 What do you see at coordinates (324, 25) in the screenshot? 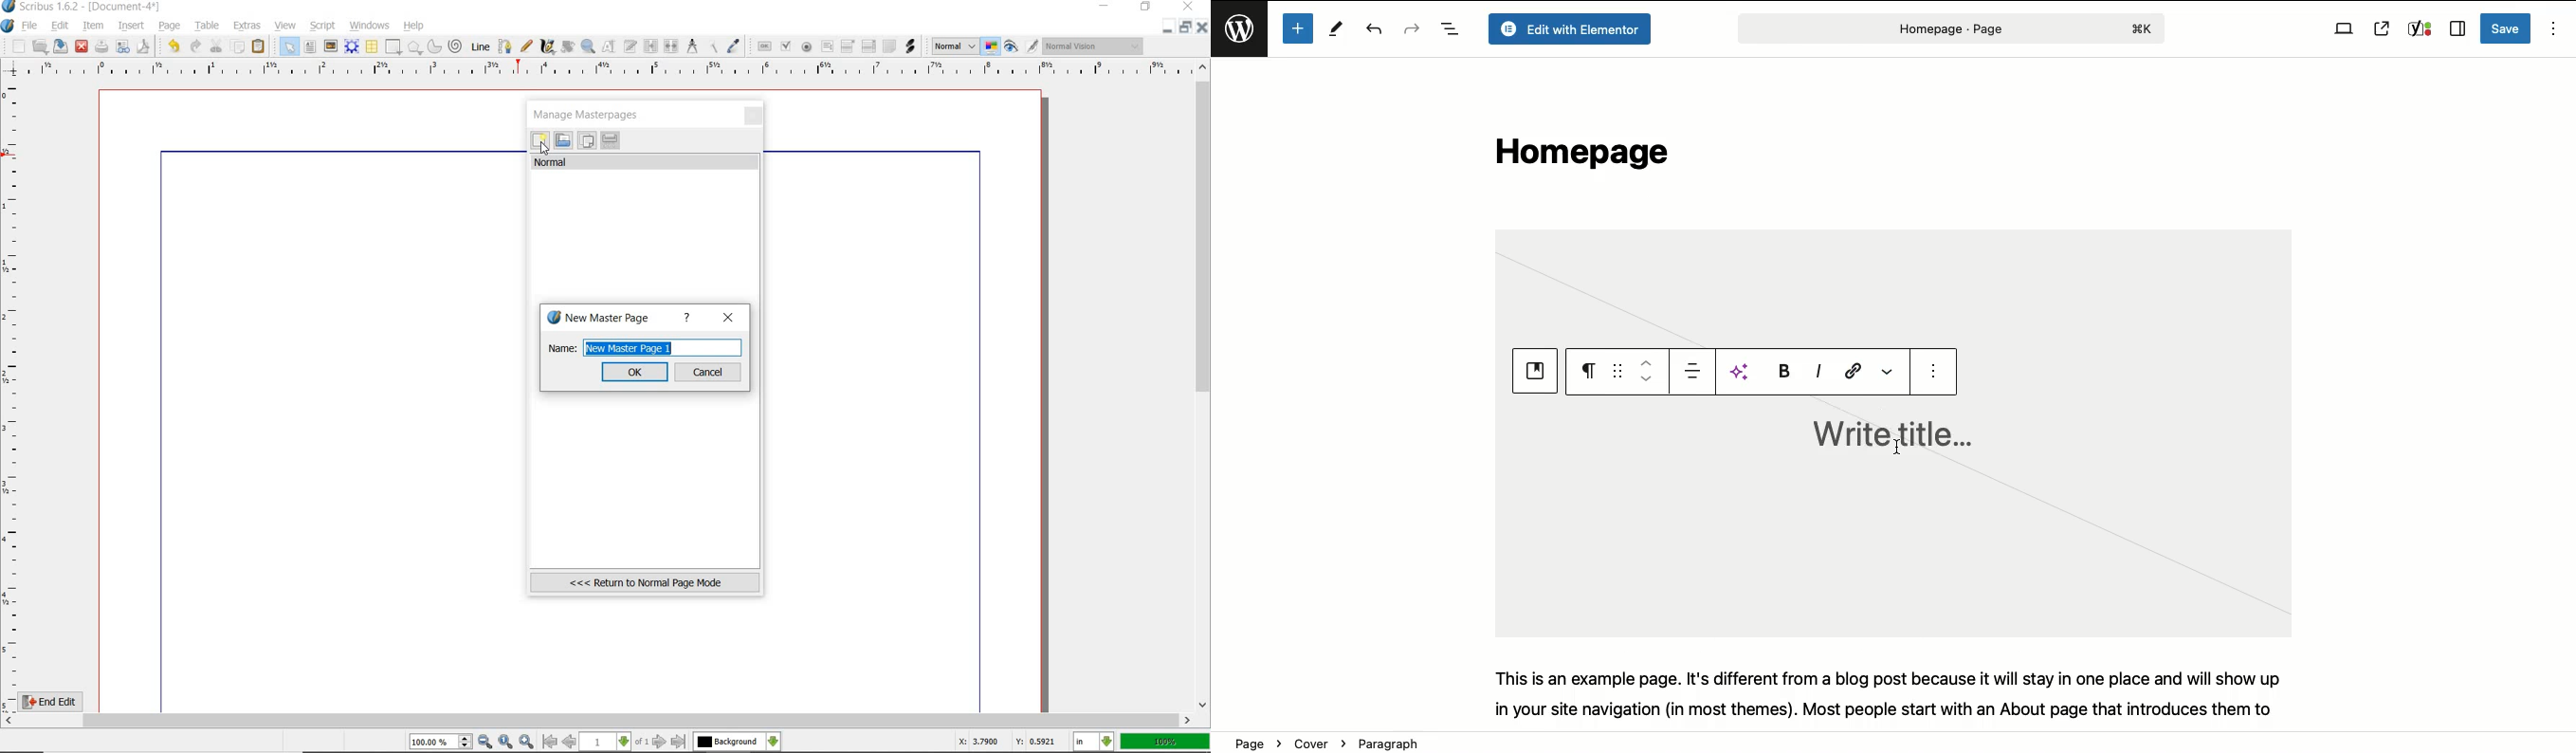
I see `script` at bounding box center [324, 25].